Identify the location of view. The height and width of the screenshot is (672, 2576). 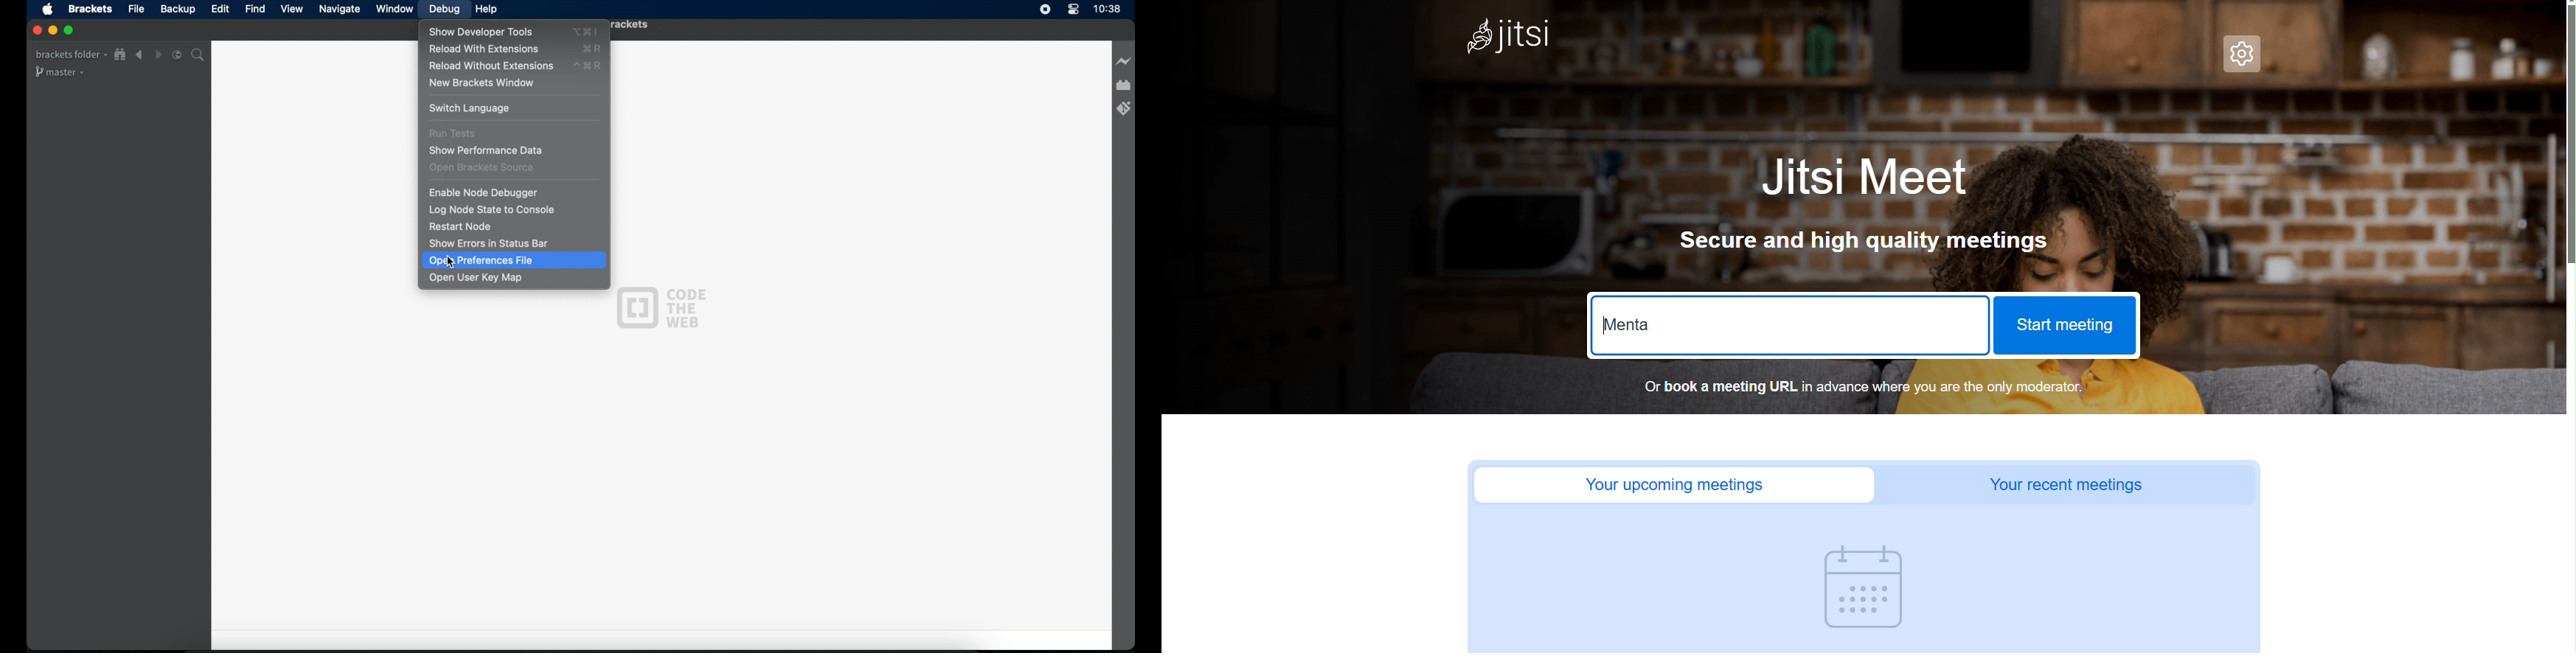
(292, 9).